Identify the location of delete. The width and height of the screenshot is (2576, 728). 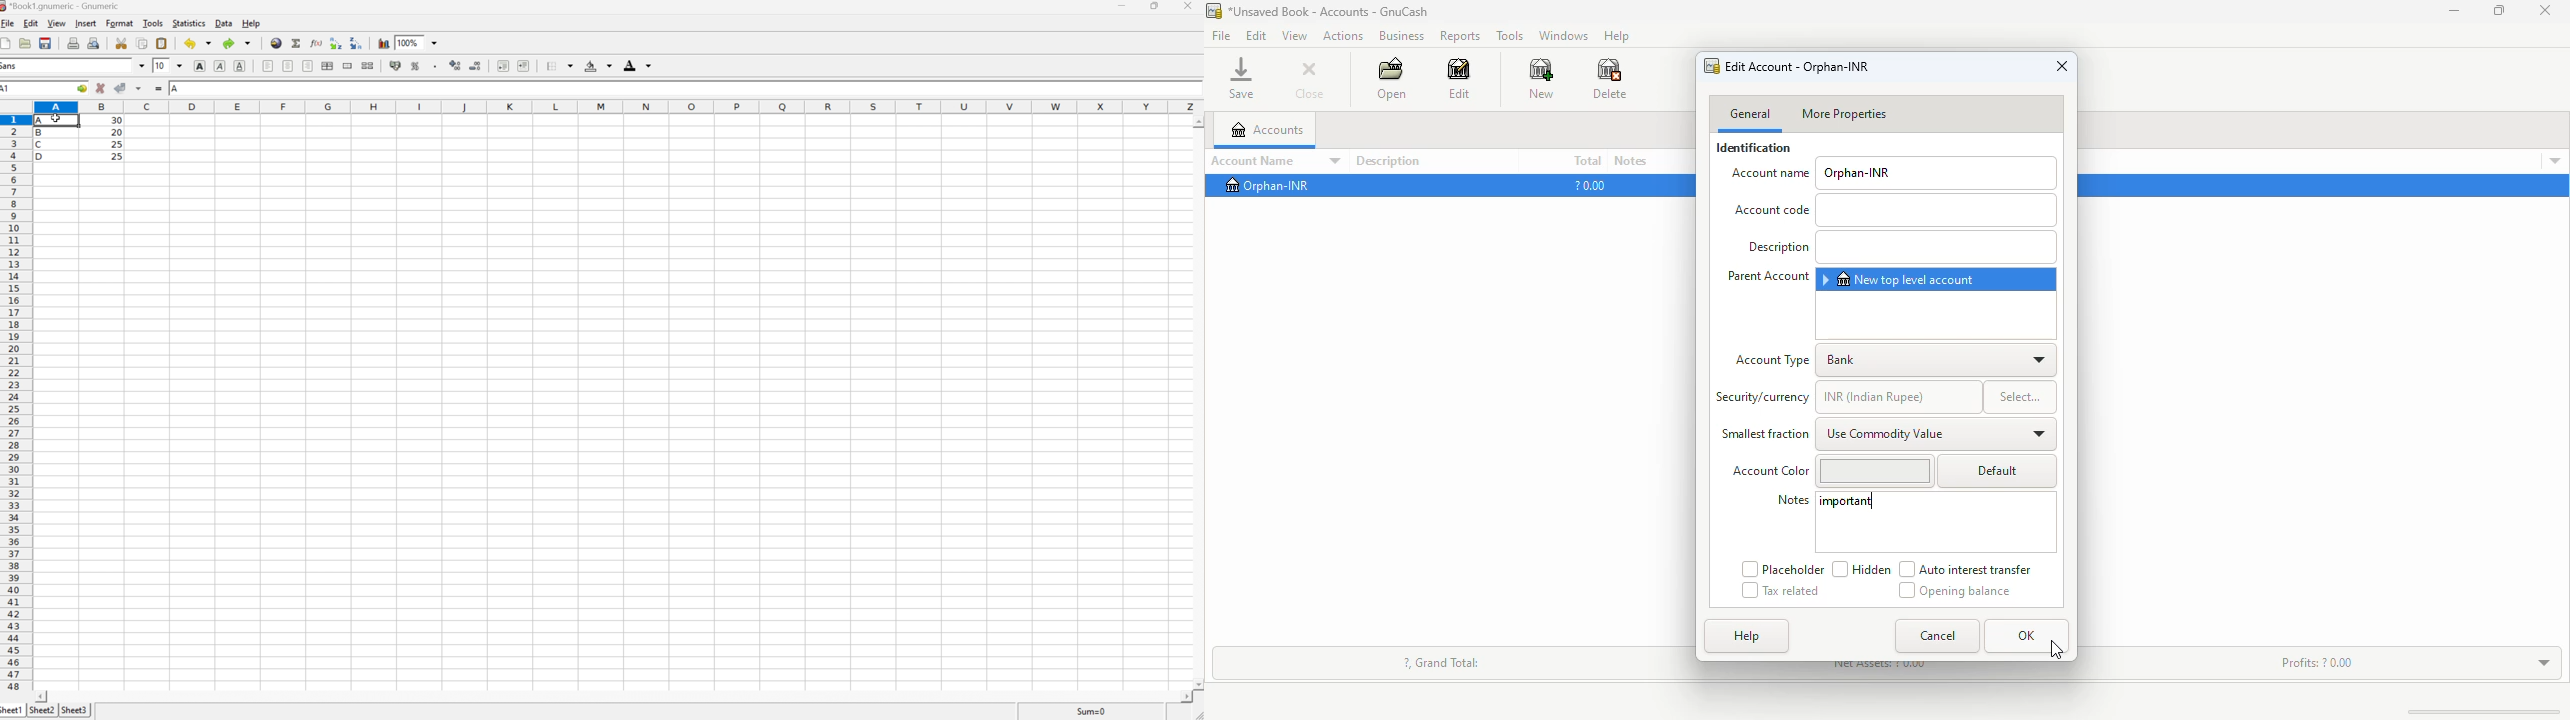
(1610, 78).